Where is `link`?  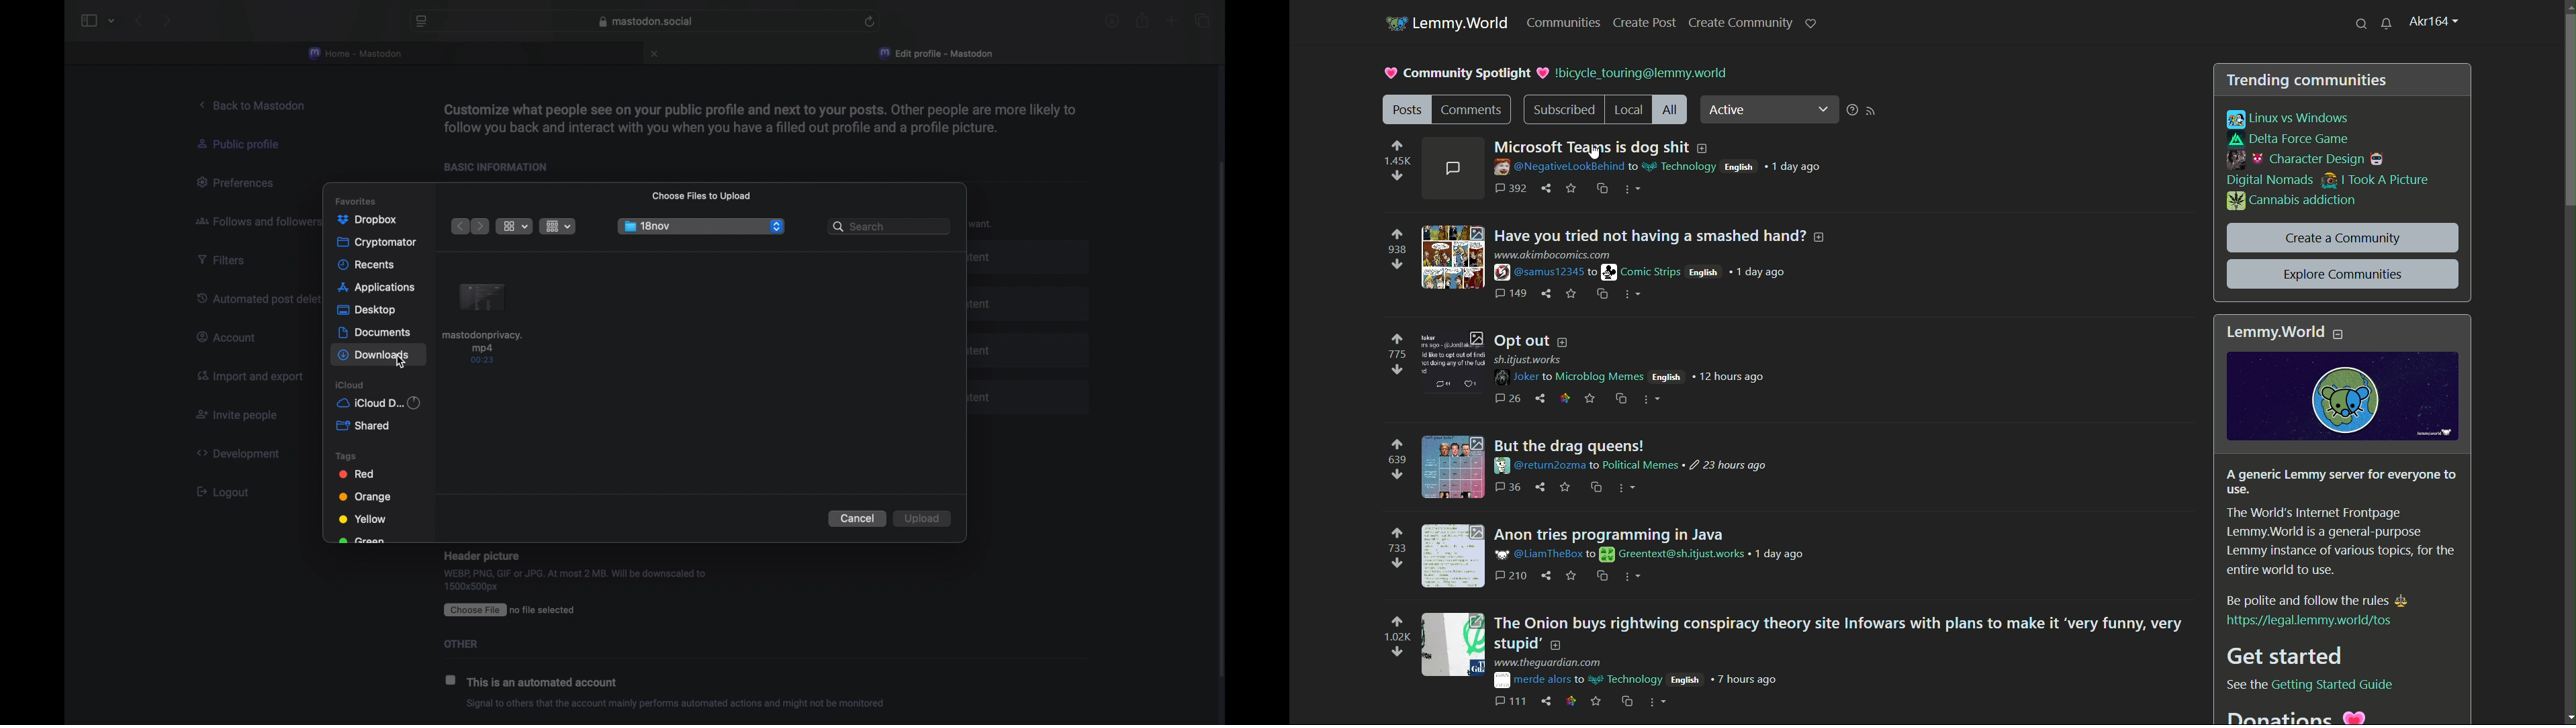
link is located at coordinates (1569, 699).